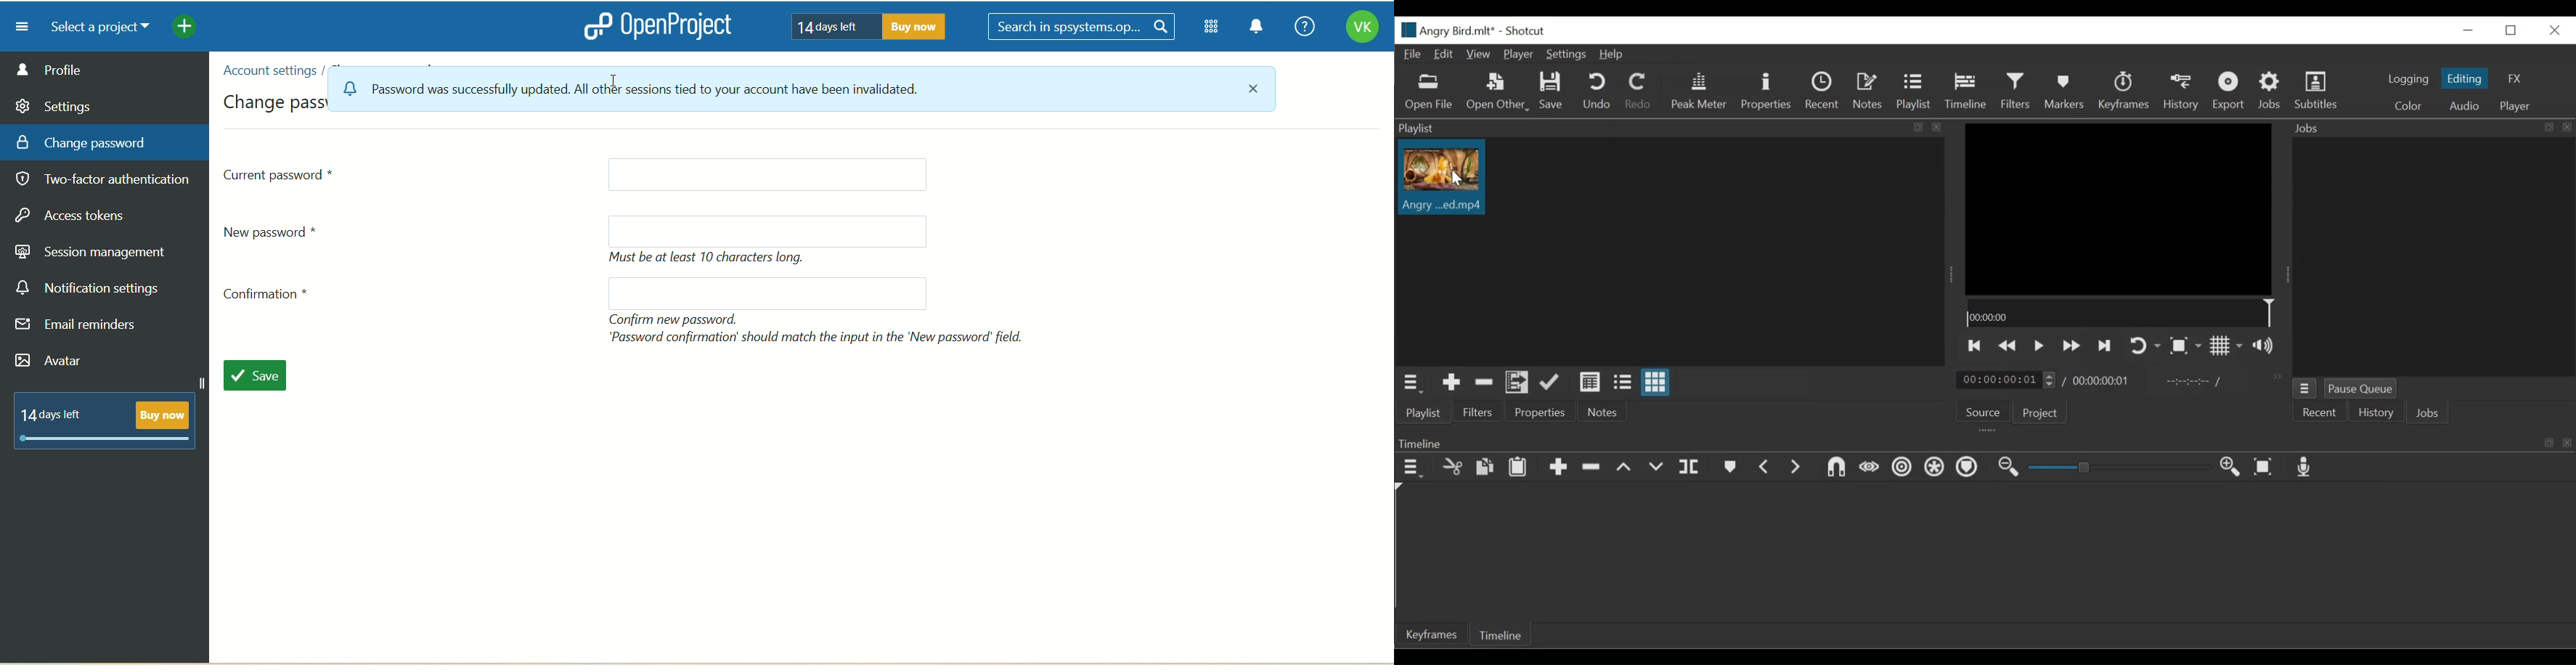 The image size is (2576, 672). What do you see at coordinates (1445, 55) in the screenshot?
I see `Edit` at bounding box center [1445, 55].